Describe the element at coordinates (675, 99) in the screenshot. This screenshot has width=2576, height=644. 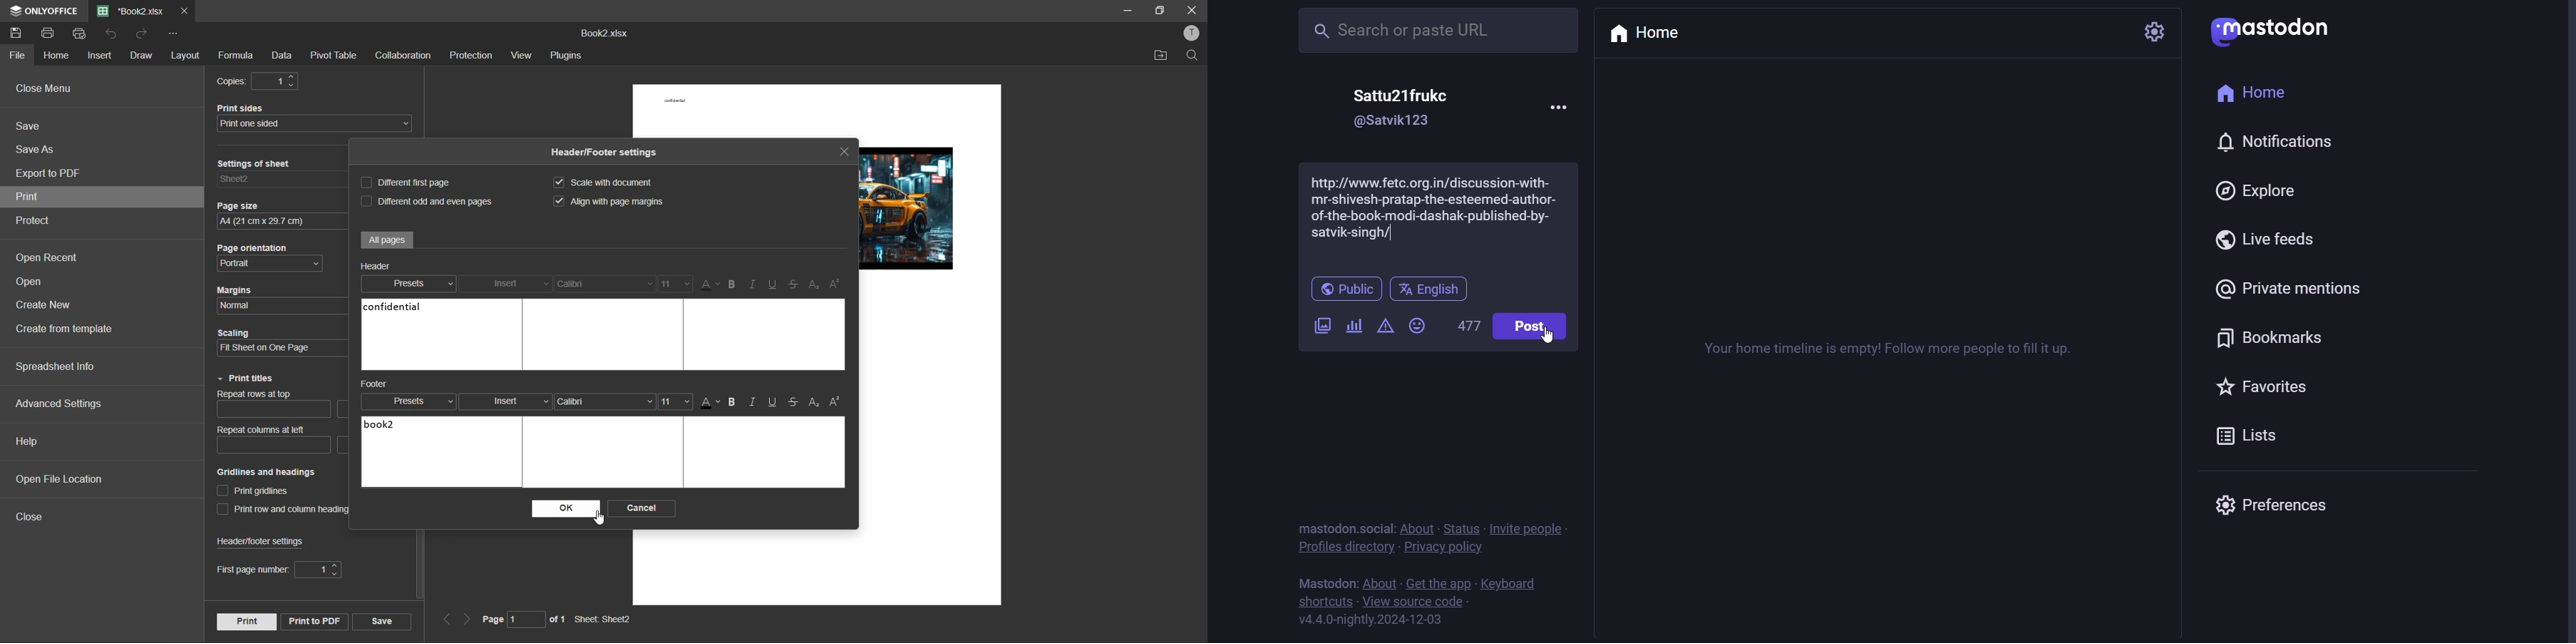
I see `confidential` at that location.